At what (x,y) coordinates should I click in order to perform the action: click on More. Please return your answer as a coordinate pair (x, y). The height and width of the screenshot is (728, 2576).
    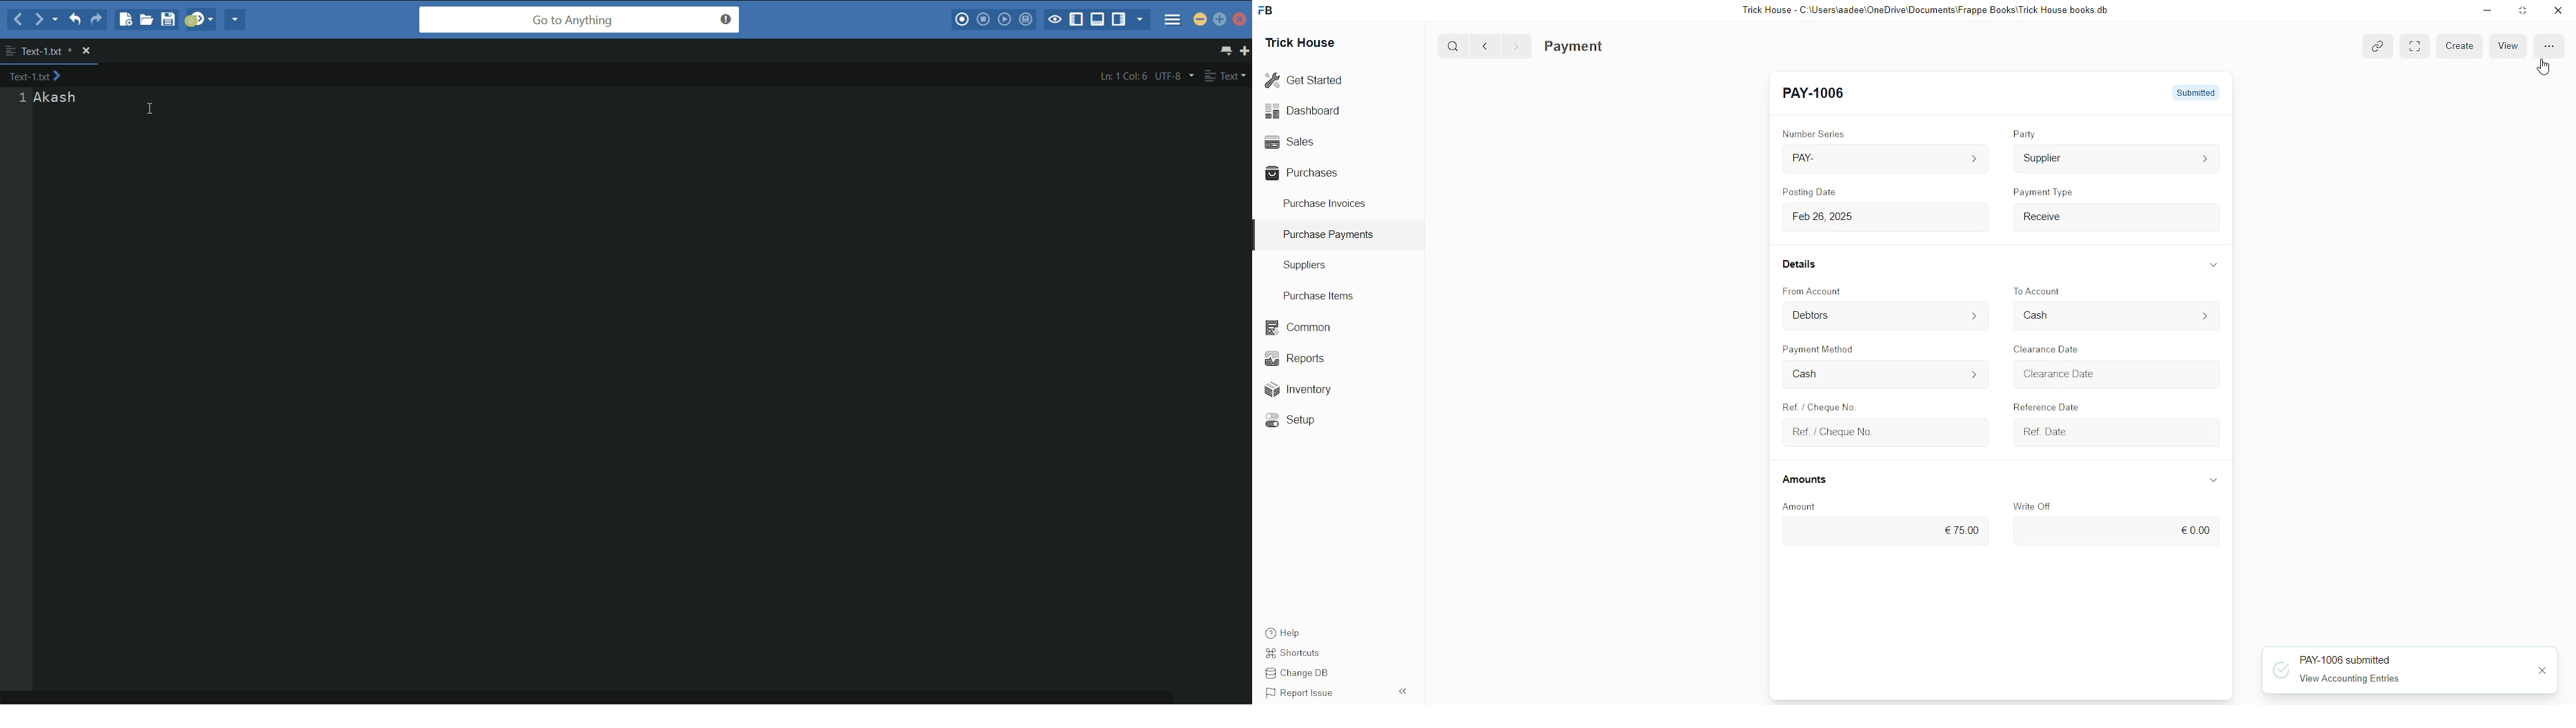
    Looking at the image, I should click on (2548, 47).